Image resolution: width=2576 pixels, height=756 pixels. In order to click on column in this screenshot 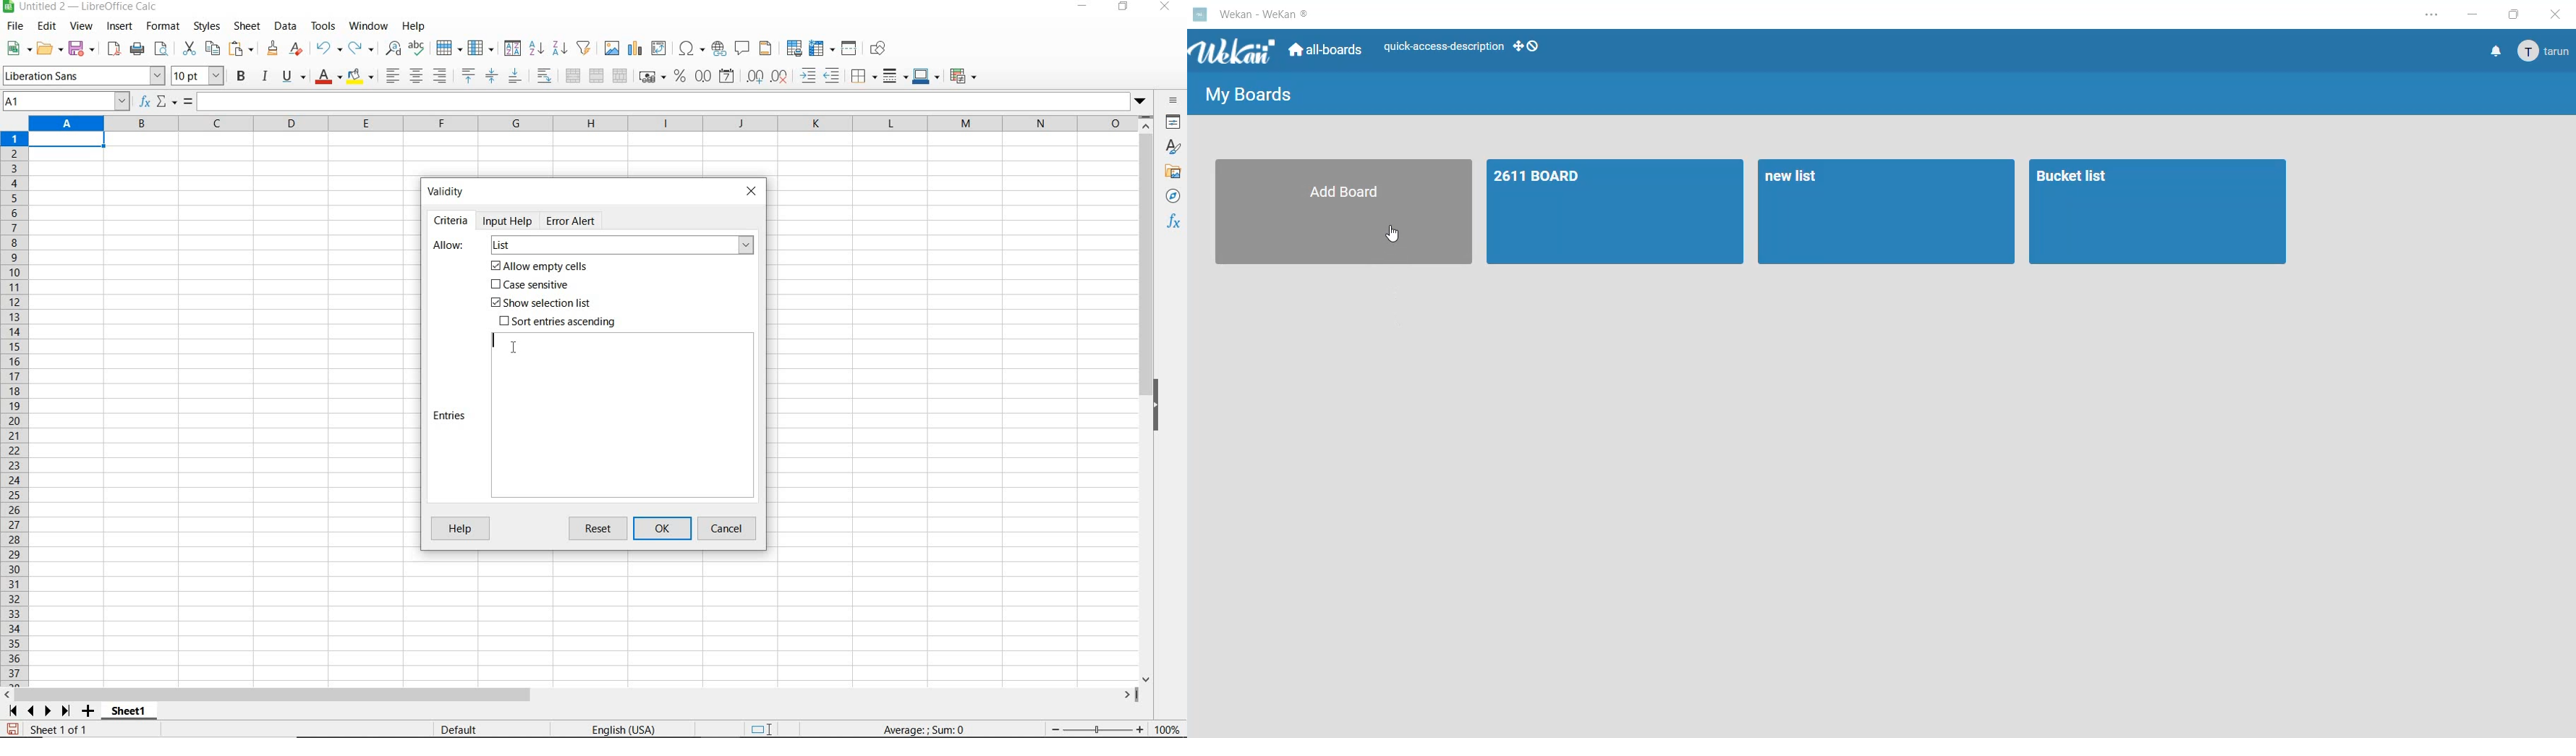, I will do `click(482, 49)`.